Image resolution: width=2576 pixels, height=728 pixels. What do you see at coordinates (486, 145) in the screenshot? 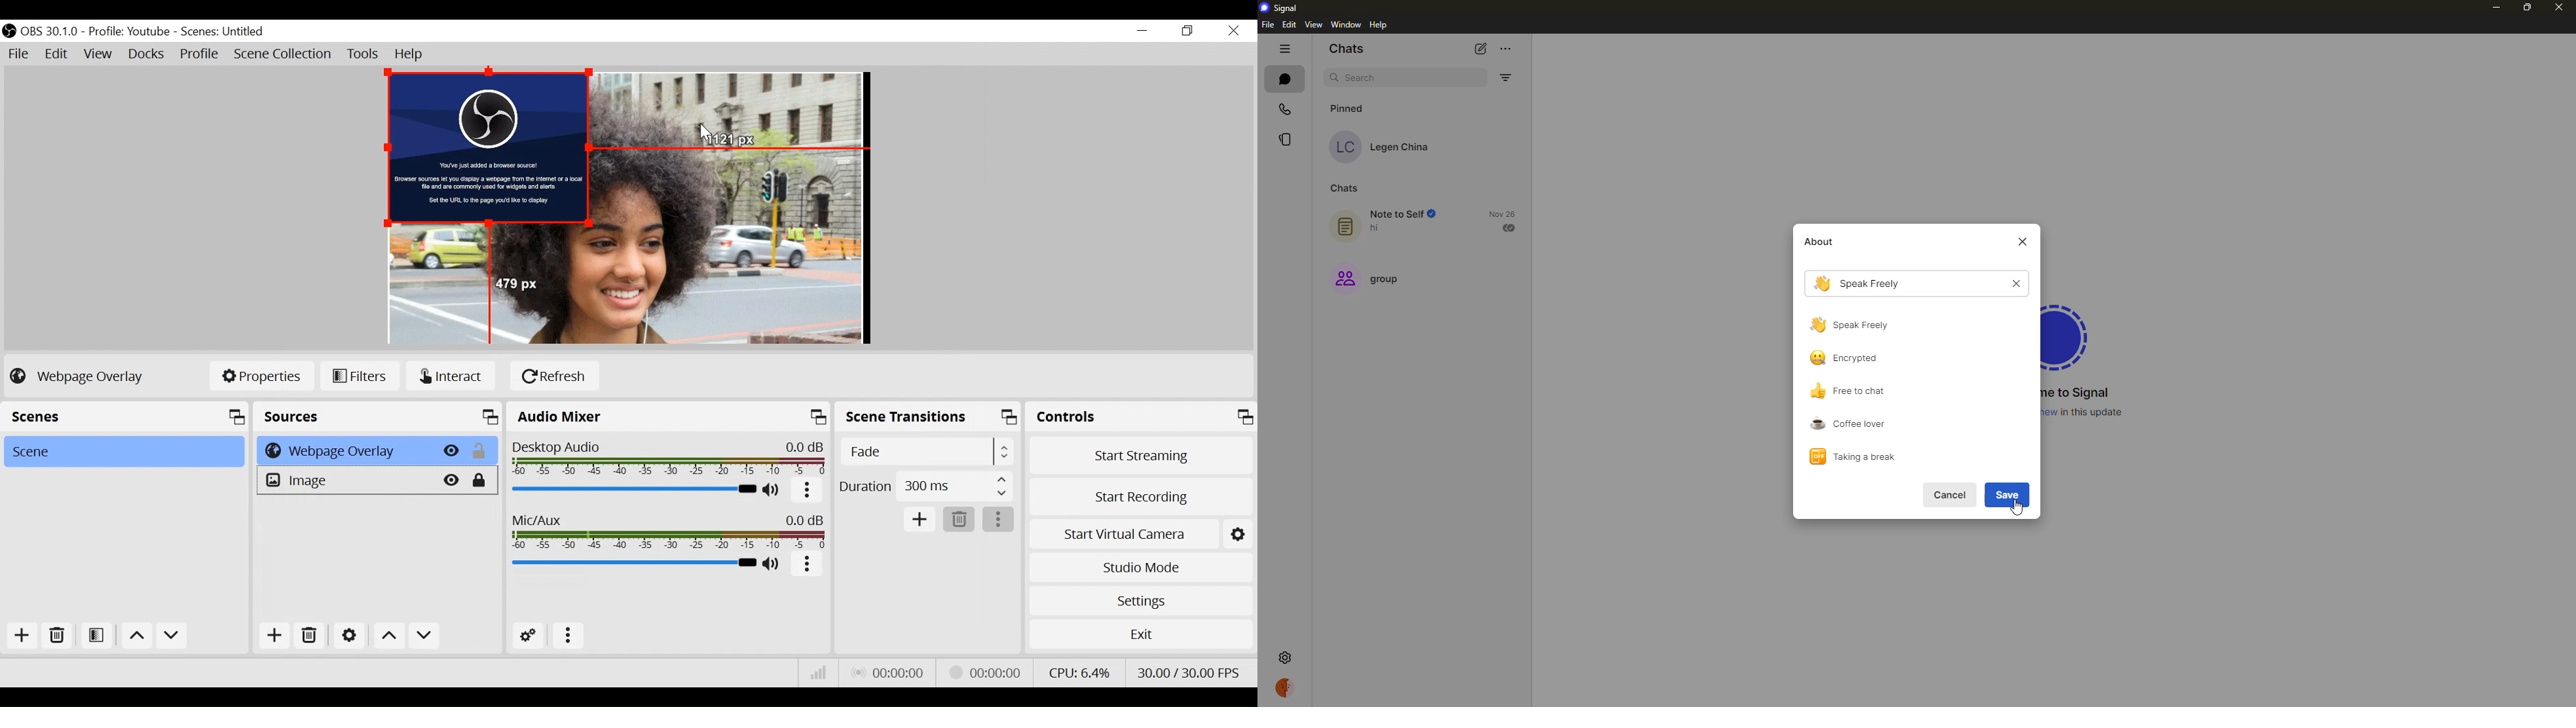
I see `Webpage Overlay` at bounding box center [486, 145].